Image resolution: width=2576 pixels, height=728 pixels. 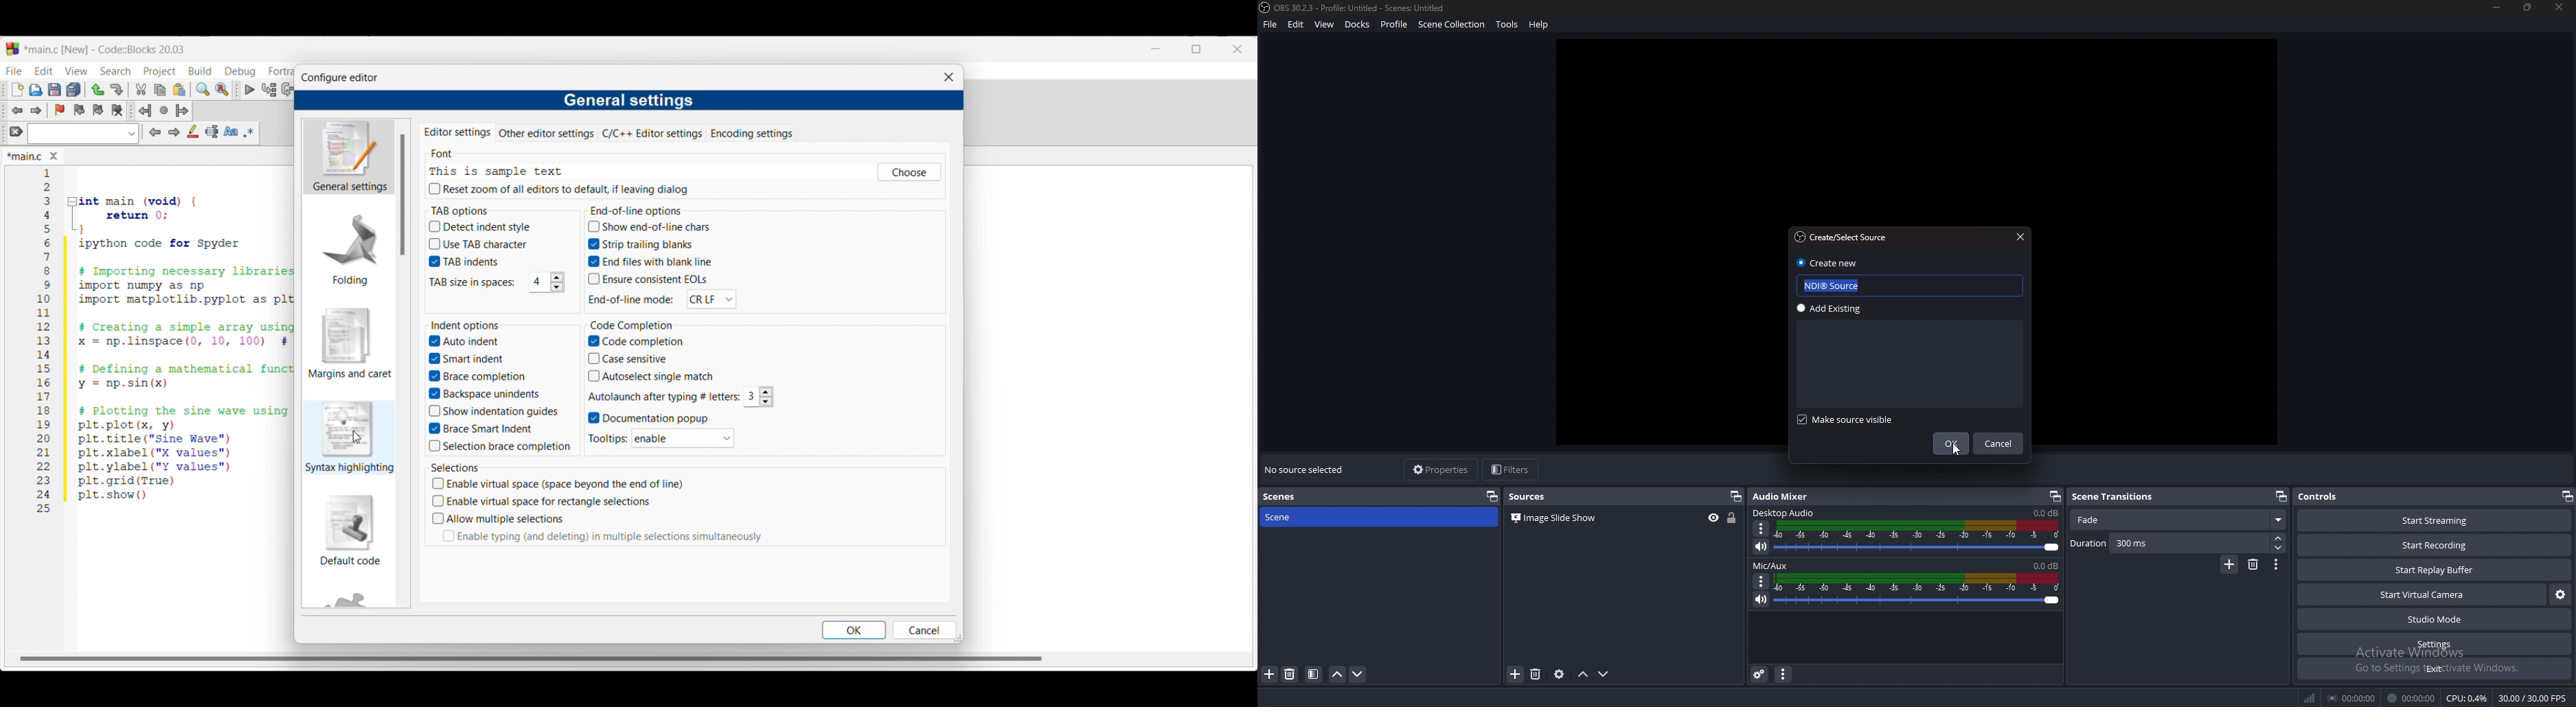 What do you see at coordinates (474, 377) in the screenshot?
I see `Brace completion` at bounding box center [474, 377].